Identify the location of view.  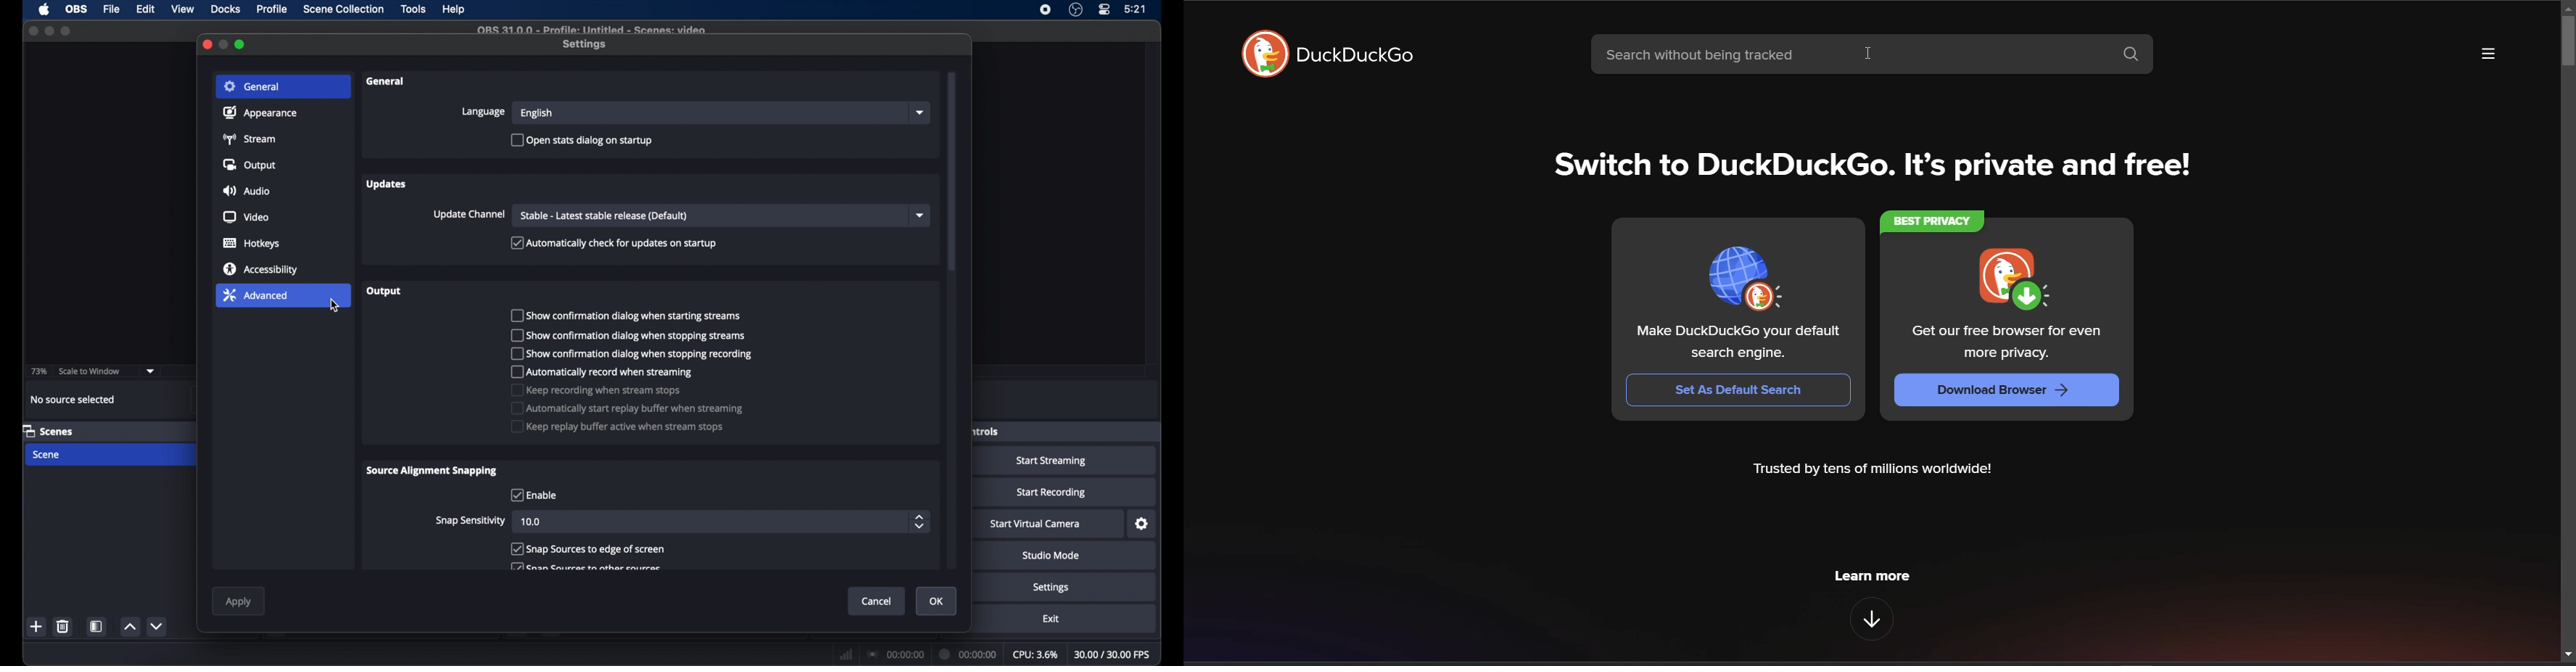
(182, 9).